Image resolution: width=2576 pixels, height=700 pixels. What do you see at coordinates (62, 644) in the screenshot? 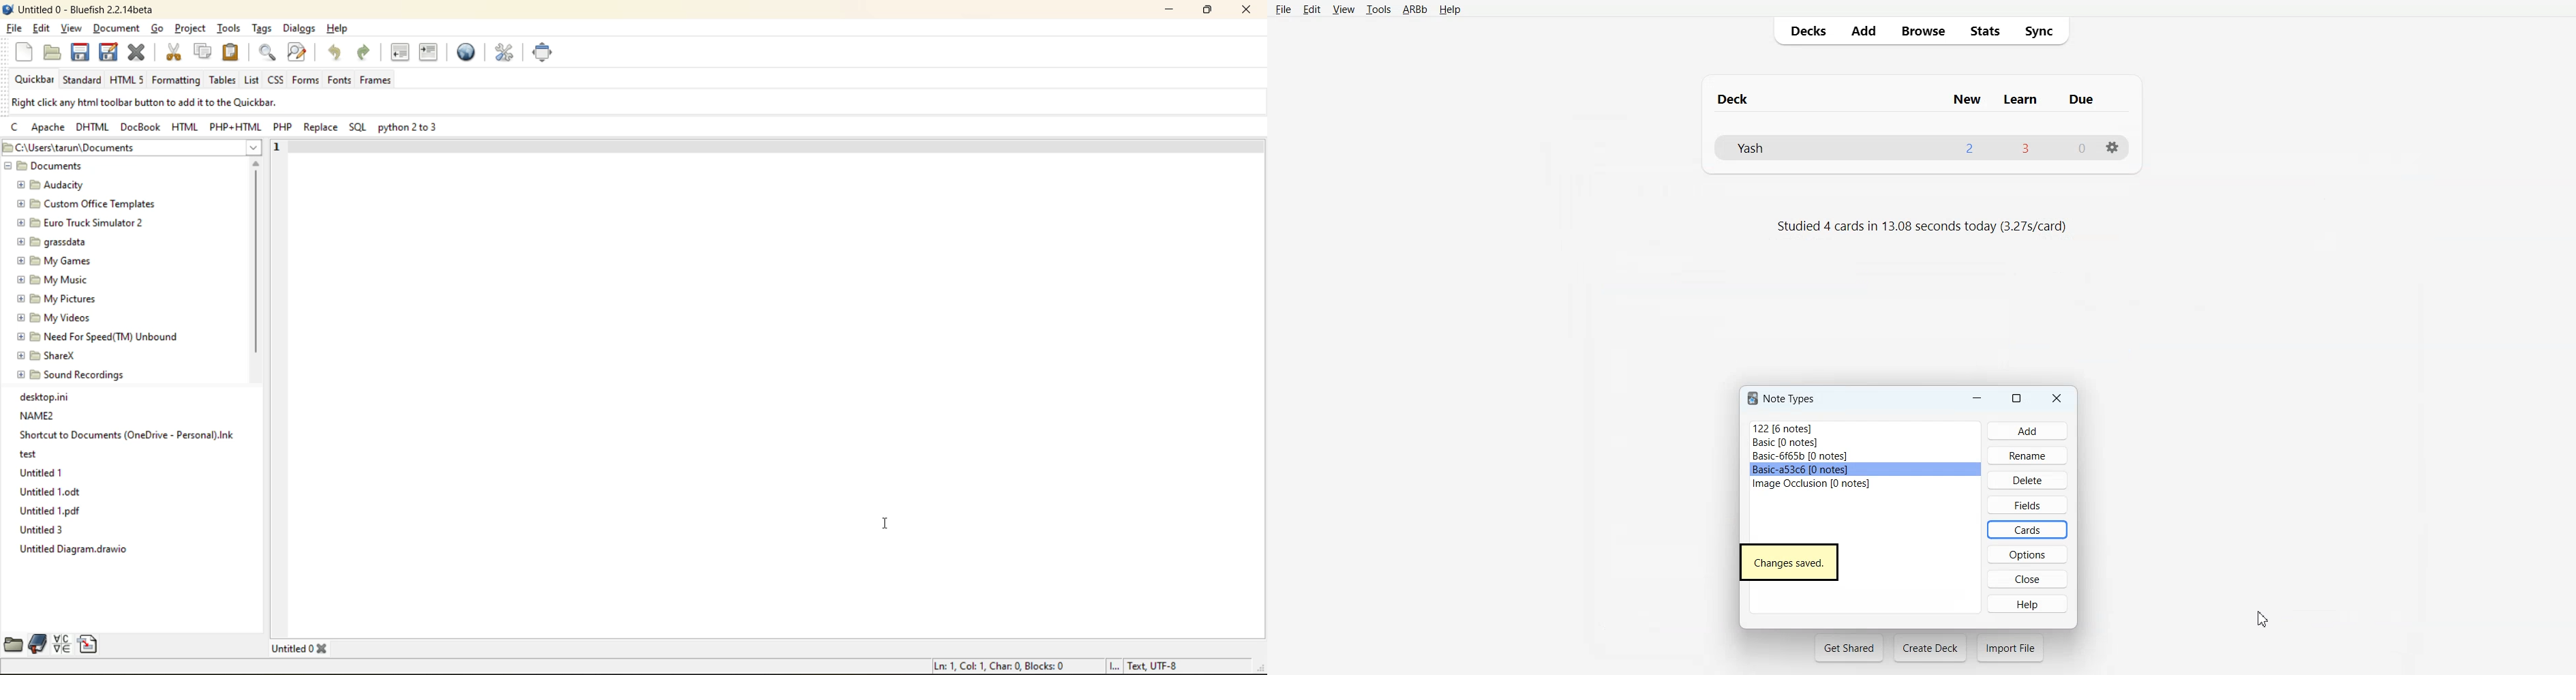
I see `charmap` at bounding box center [62, 644].